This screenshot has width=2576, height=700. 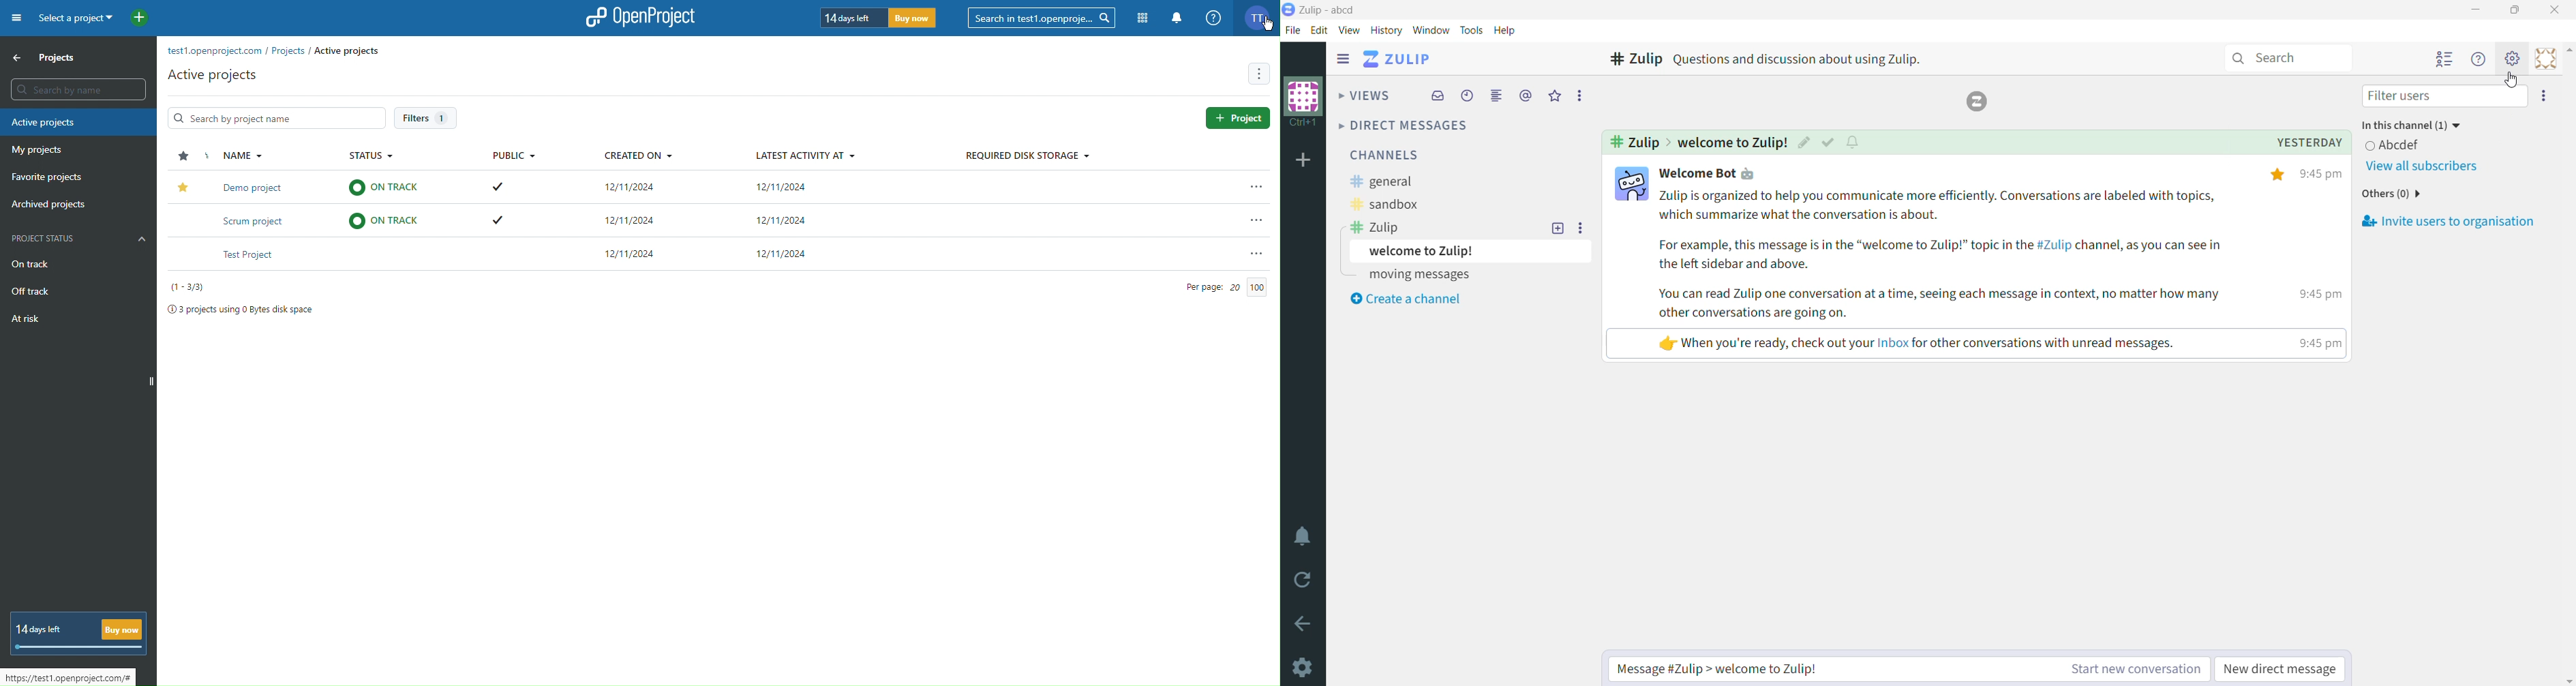 I want to click on Scrum Project, so click(x=256, y=221).